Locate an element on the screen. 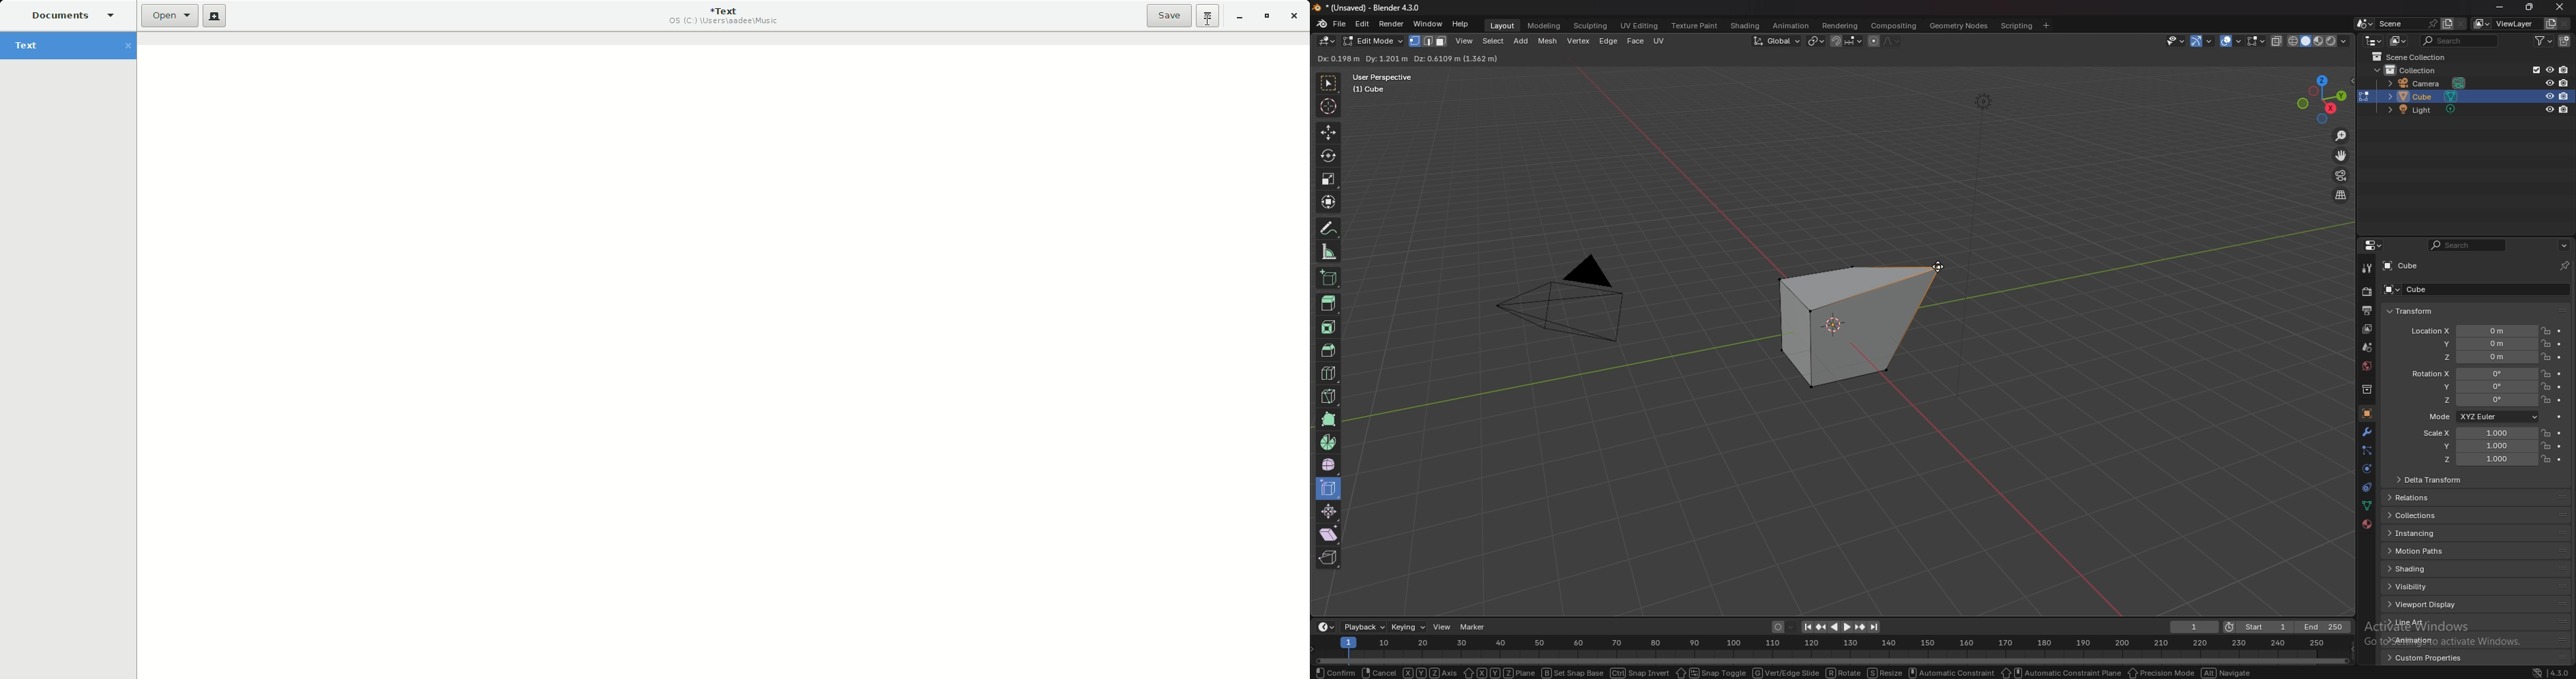 This screenshot has height=700, width=2576.  is located at coordinates (2175, 41).